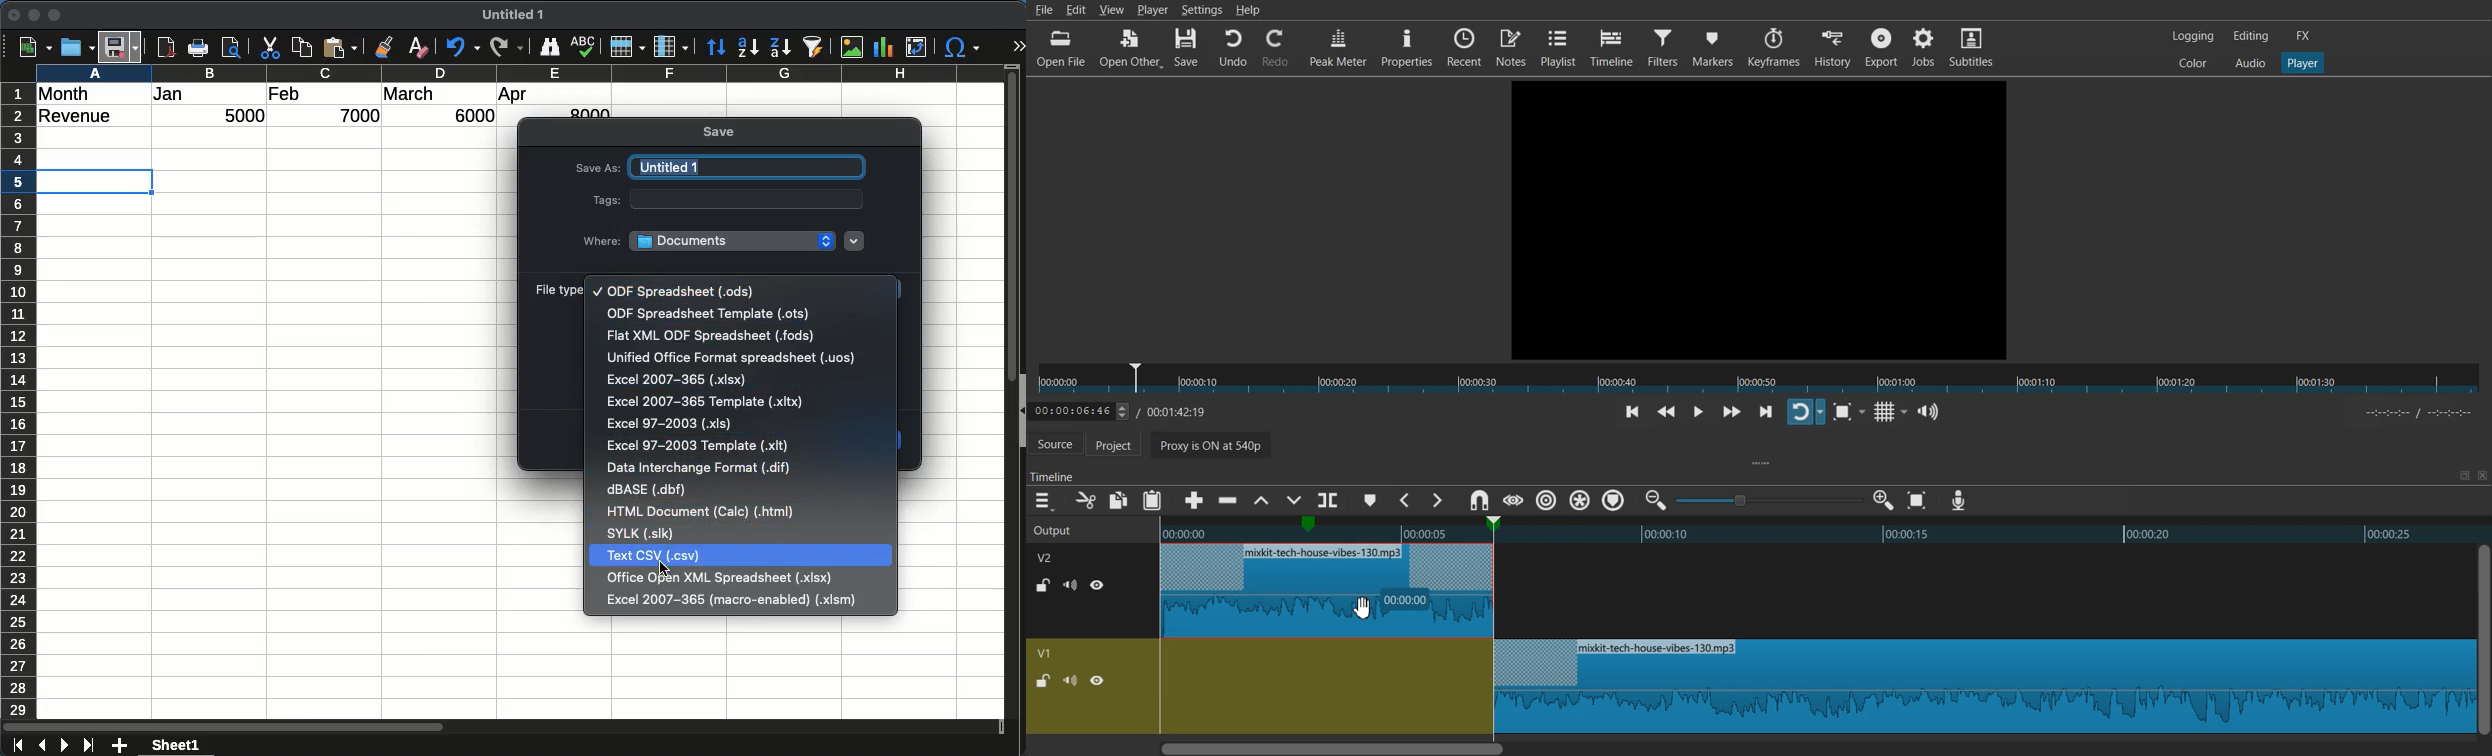  Describe the element at coordinates (1276, 48) in the screenshot. I see `Redo` at that location.